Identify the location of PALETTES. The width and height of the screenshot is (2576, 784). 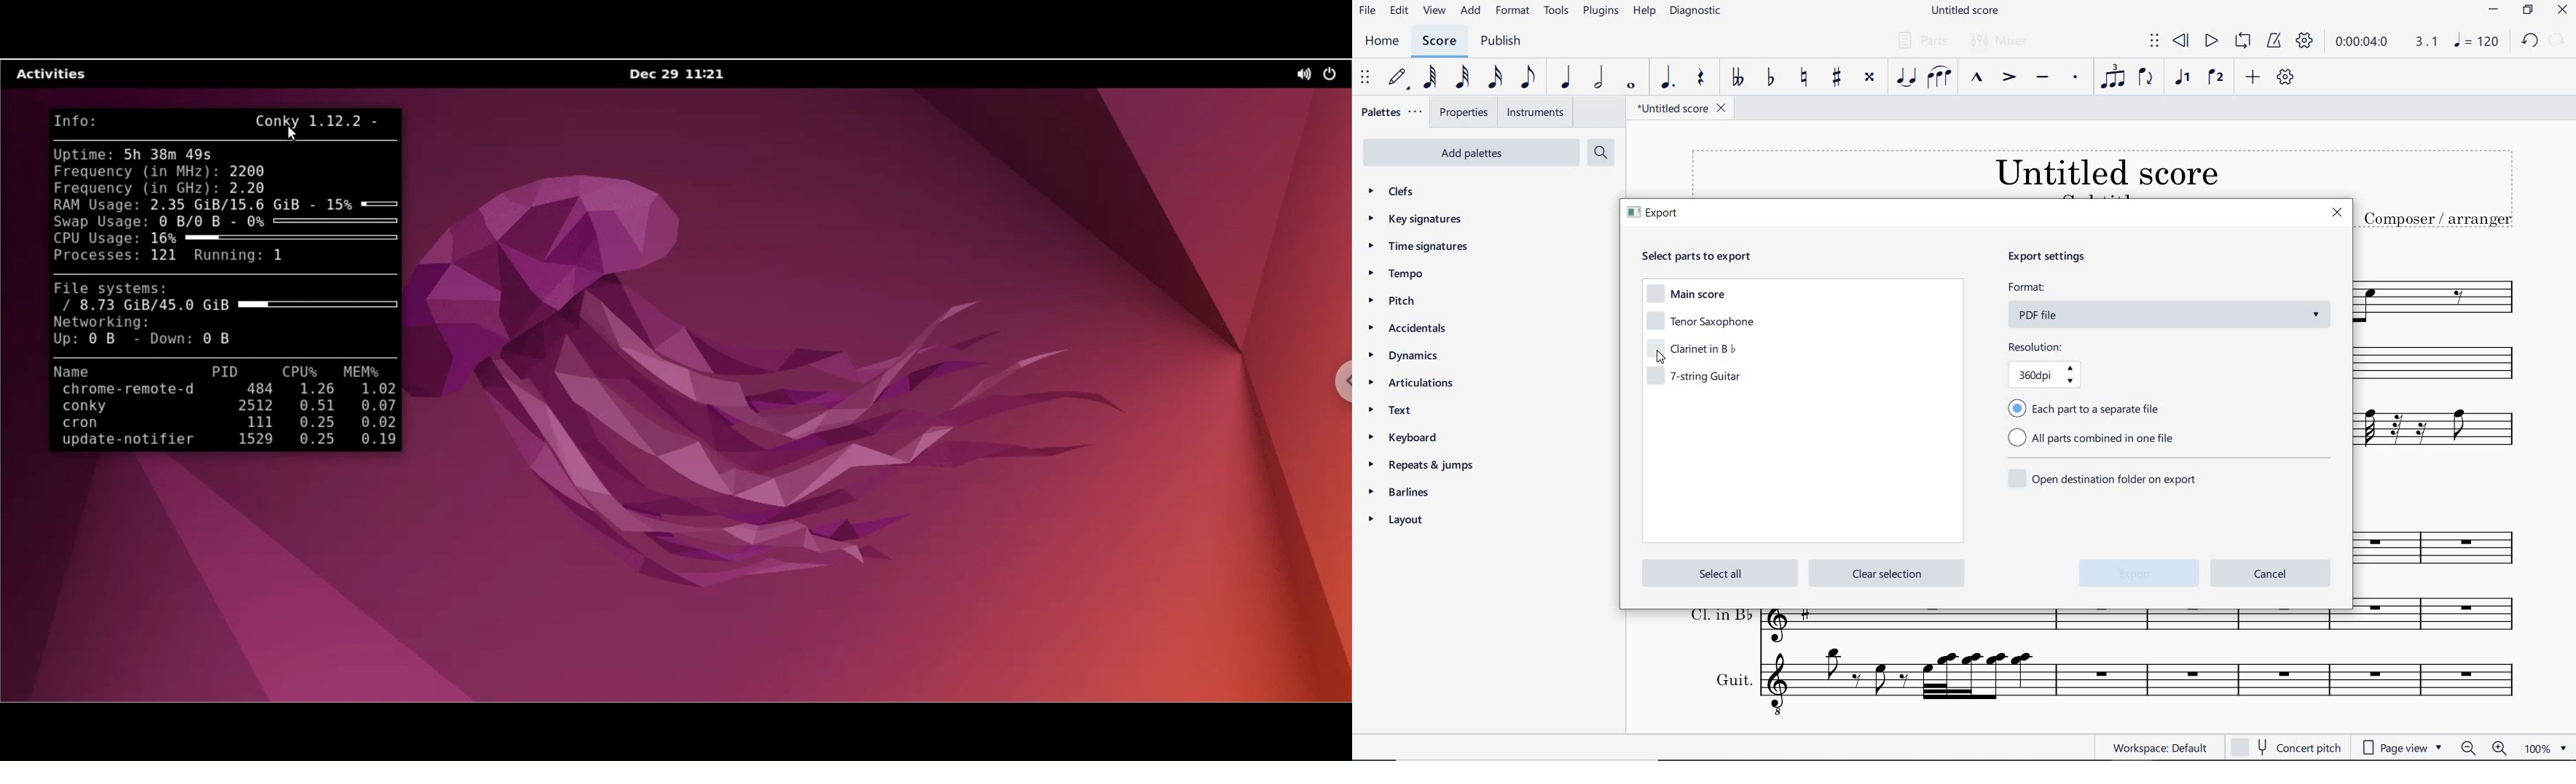
(1392, 113).